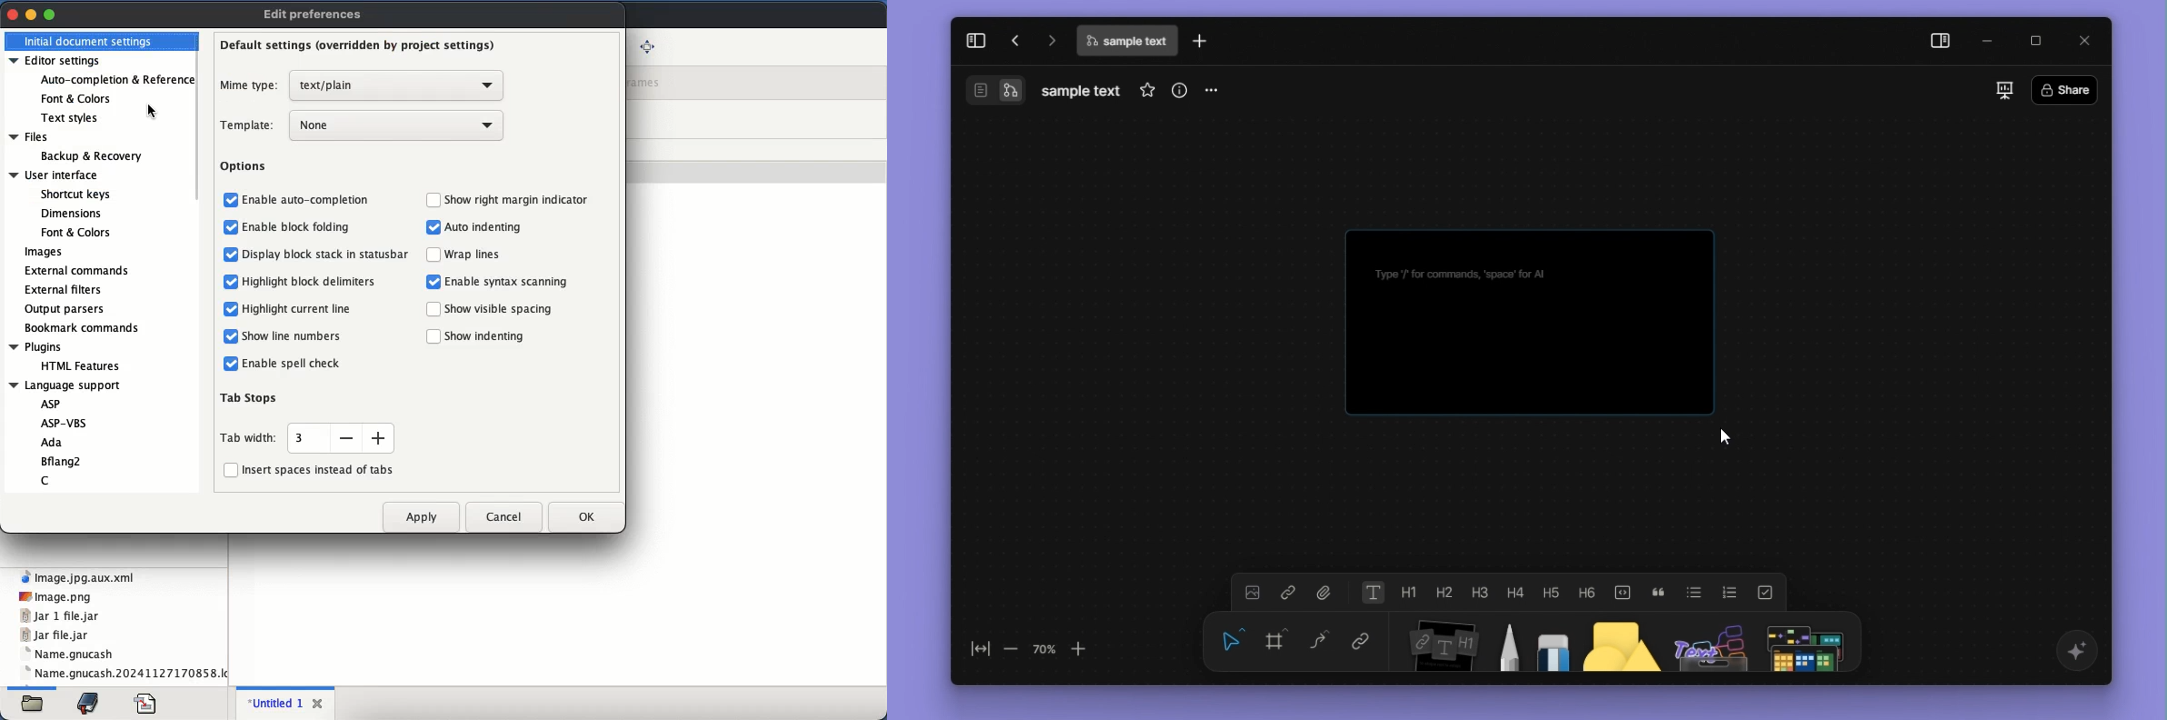  I want to click on checkbox, so click(227, 470).